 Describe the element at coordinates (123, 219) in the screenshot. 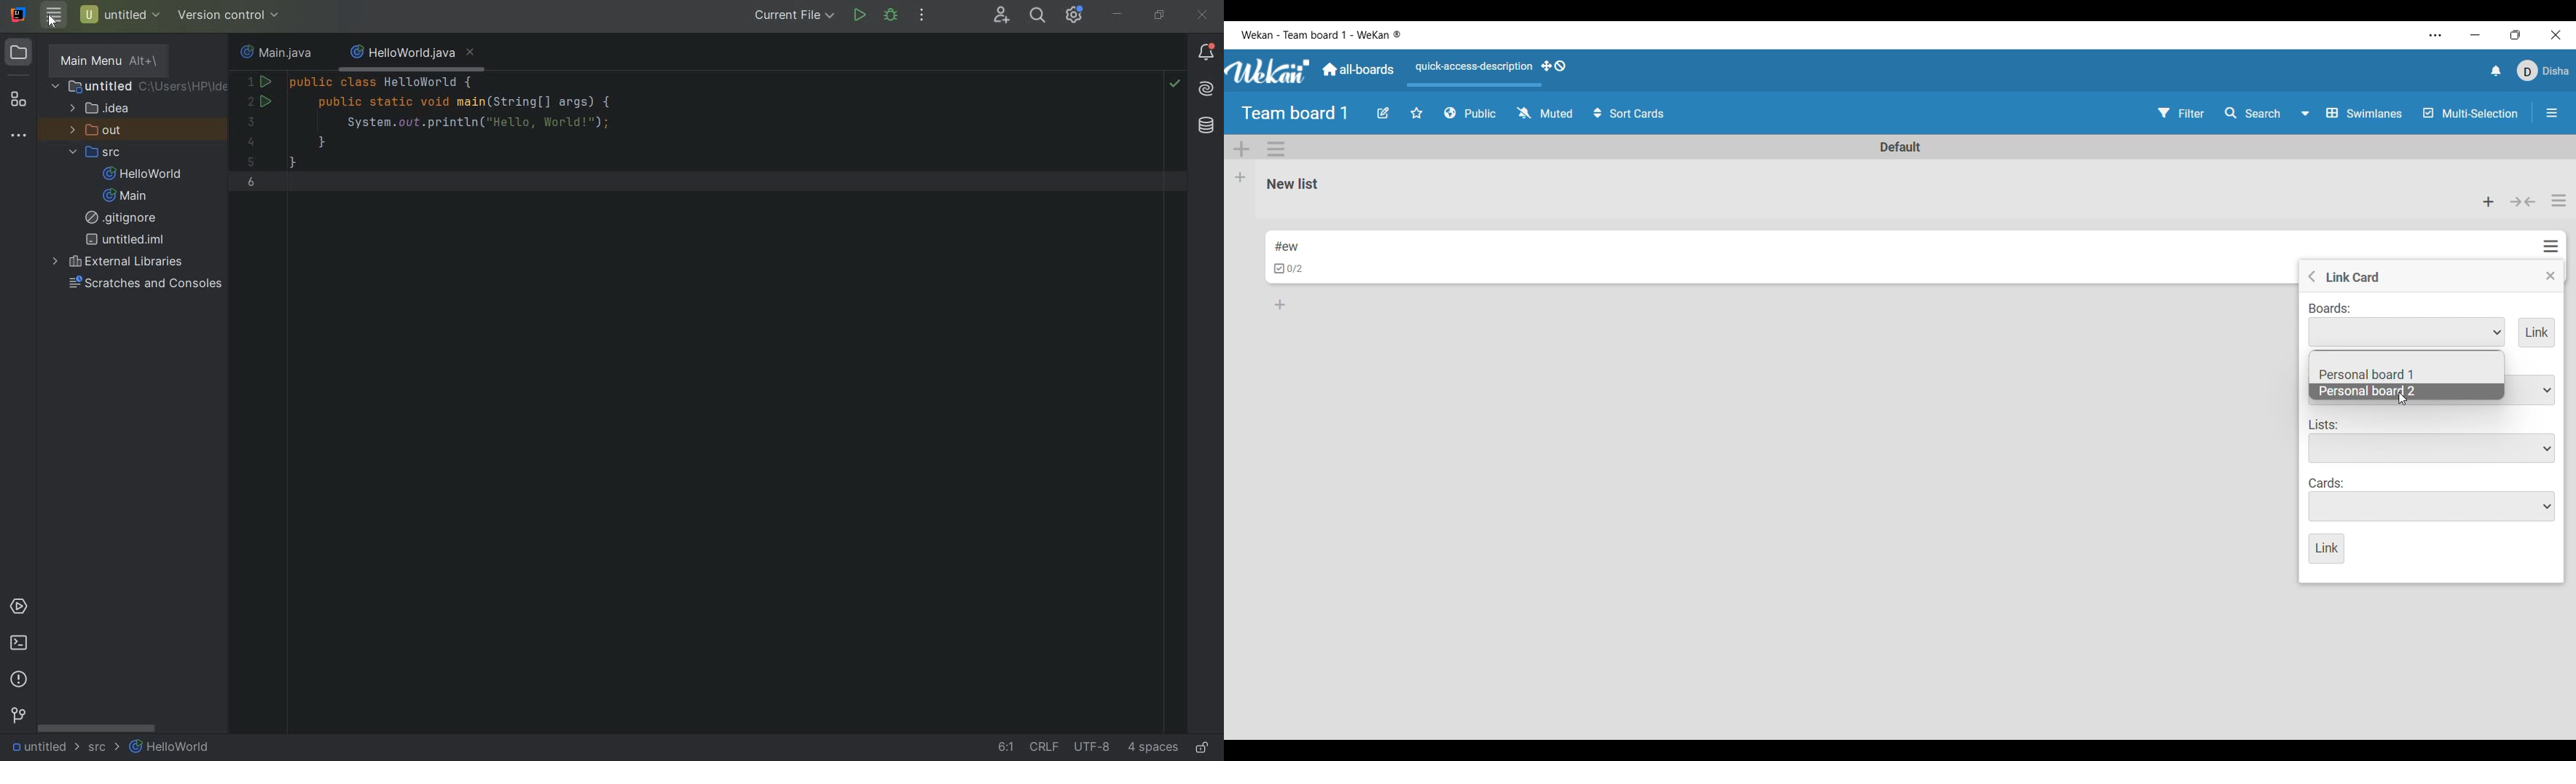

I see `.GITIGNORE` at that location.